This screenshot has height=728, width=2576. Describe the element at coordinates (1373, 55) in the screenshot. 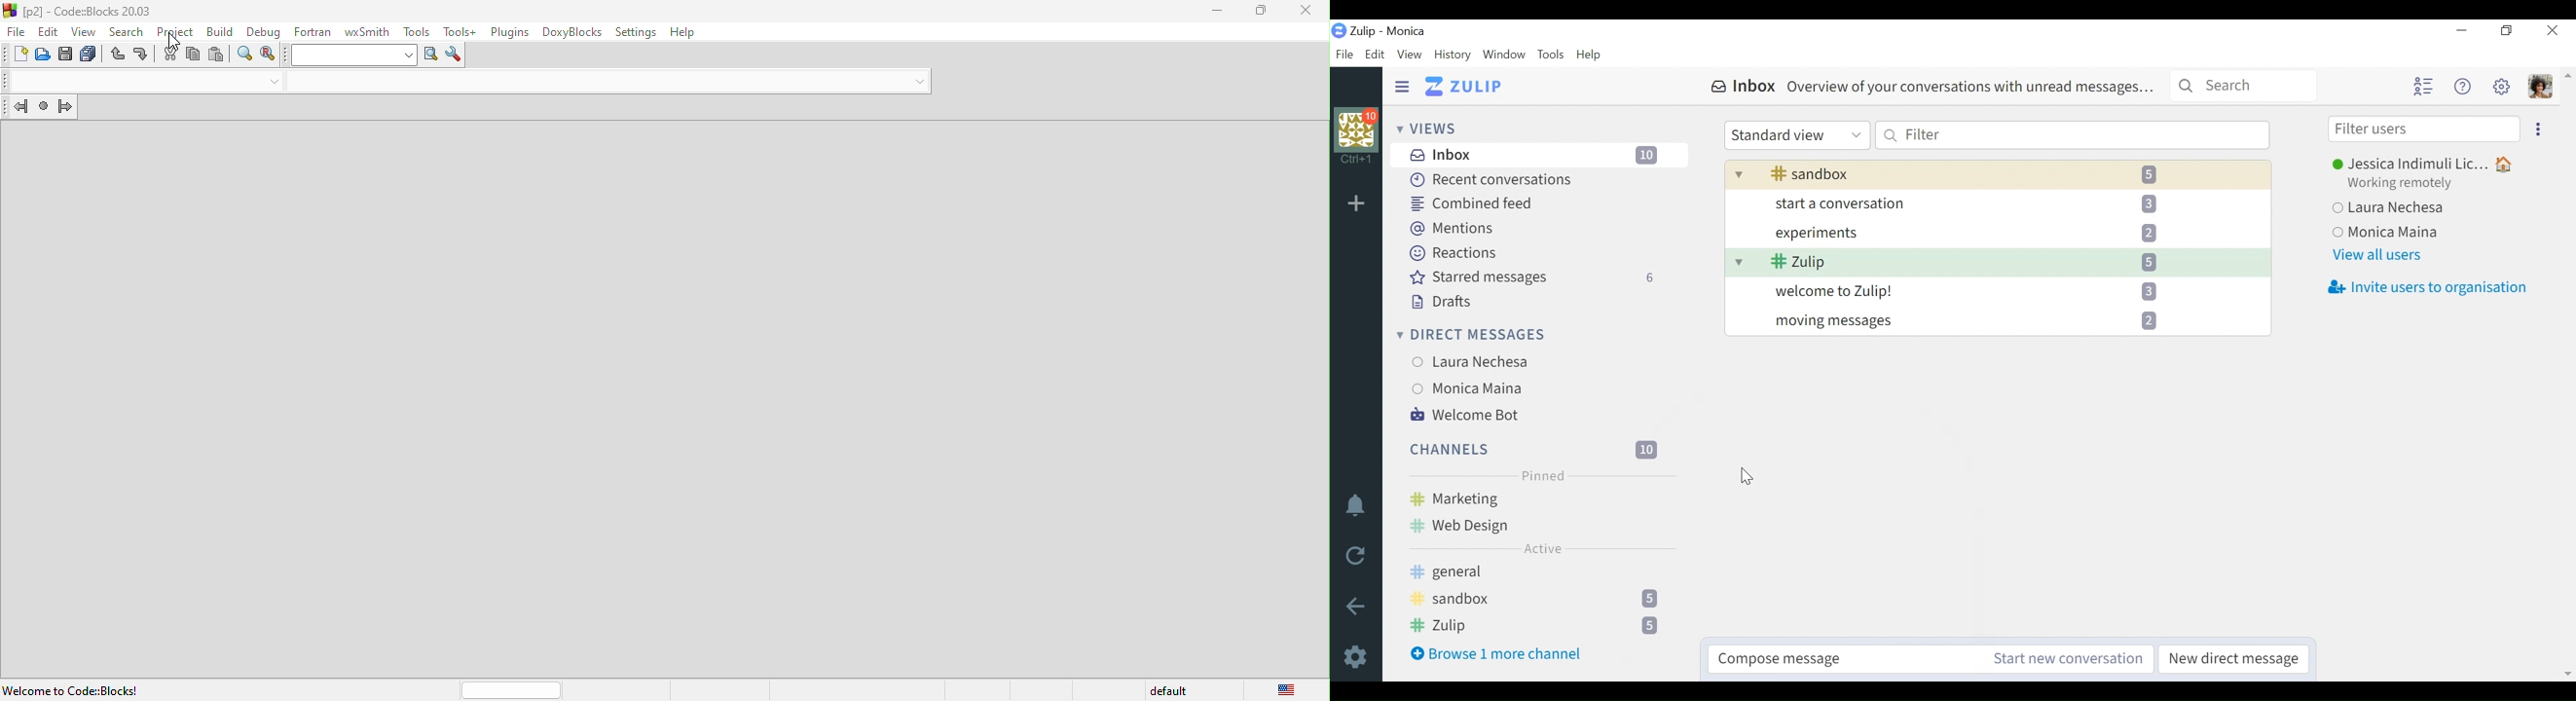

I see `Edit` at that location.